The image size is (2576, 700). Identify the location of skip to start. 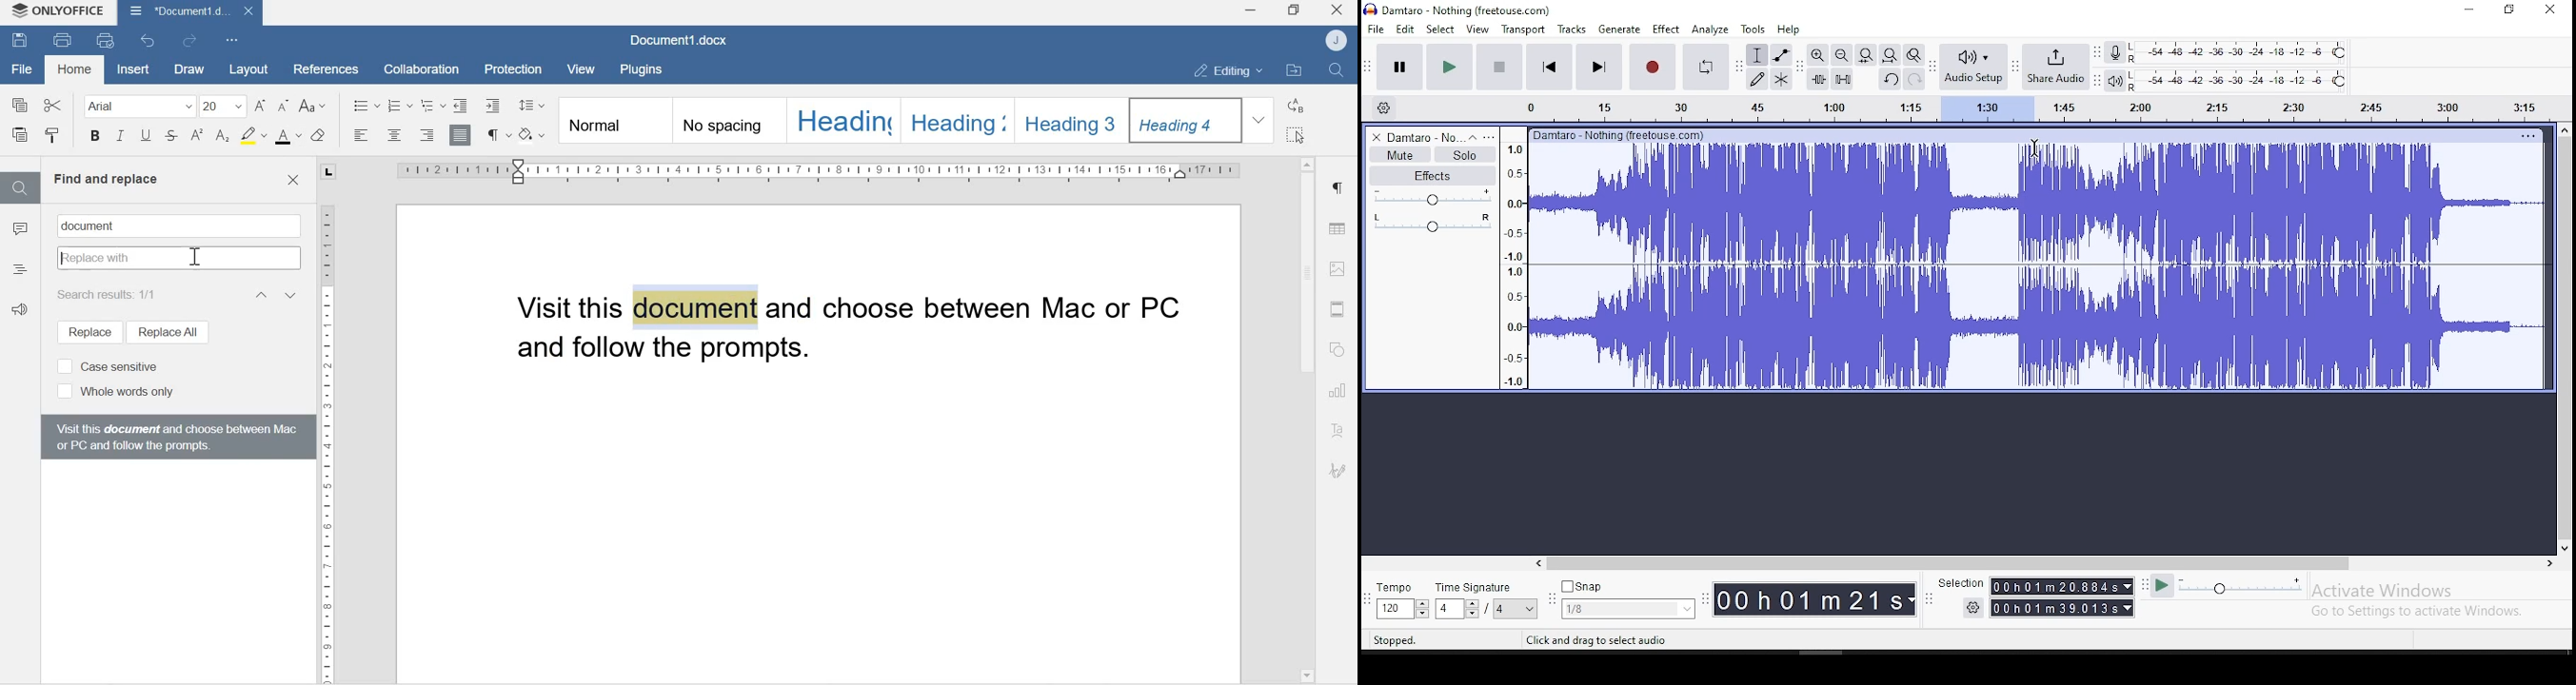
(1550, 66).